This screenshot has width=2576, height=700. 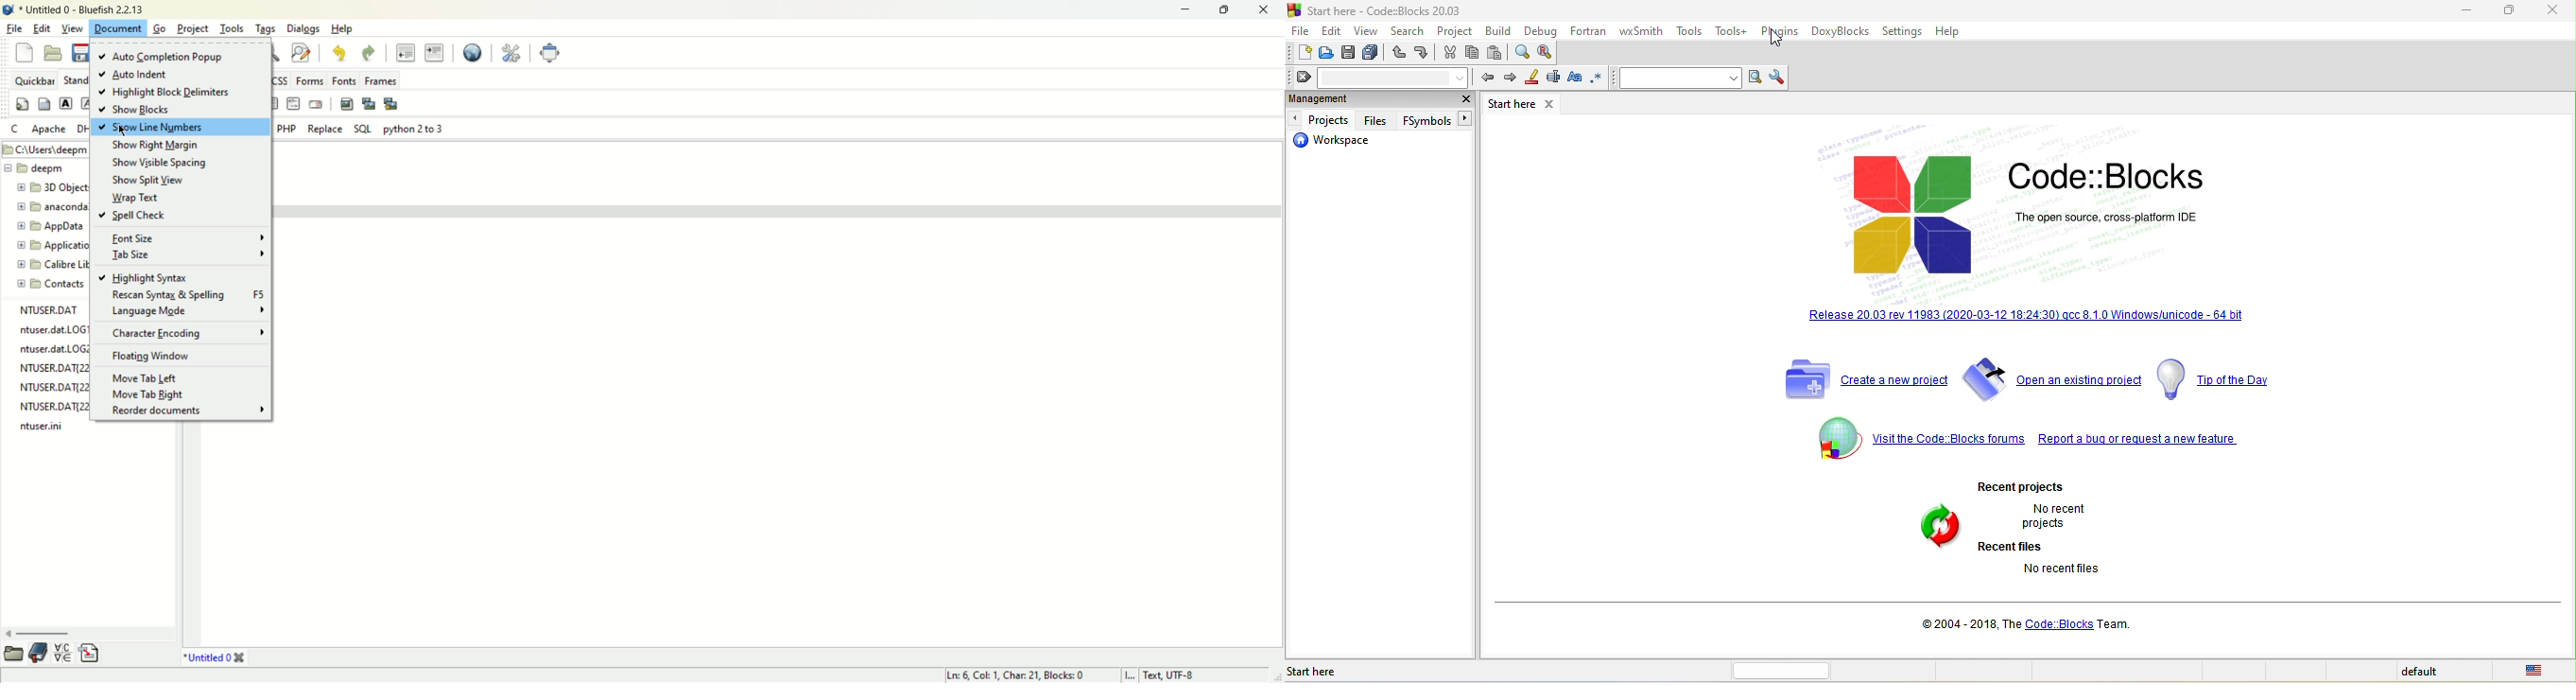 What do you see at coordinates (82, 9) in the screenshot?
I see `title` at bounding box center [82, 9].